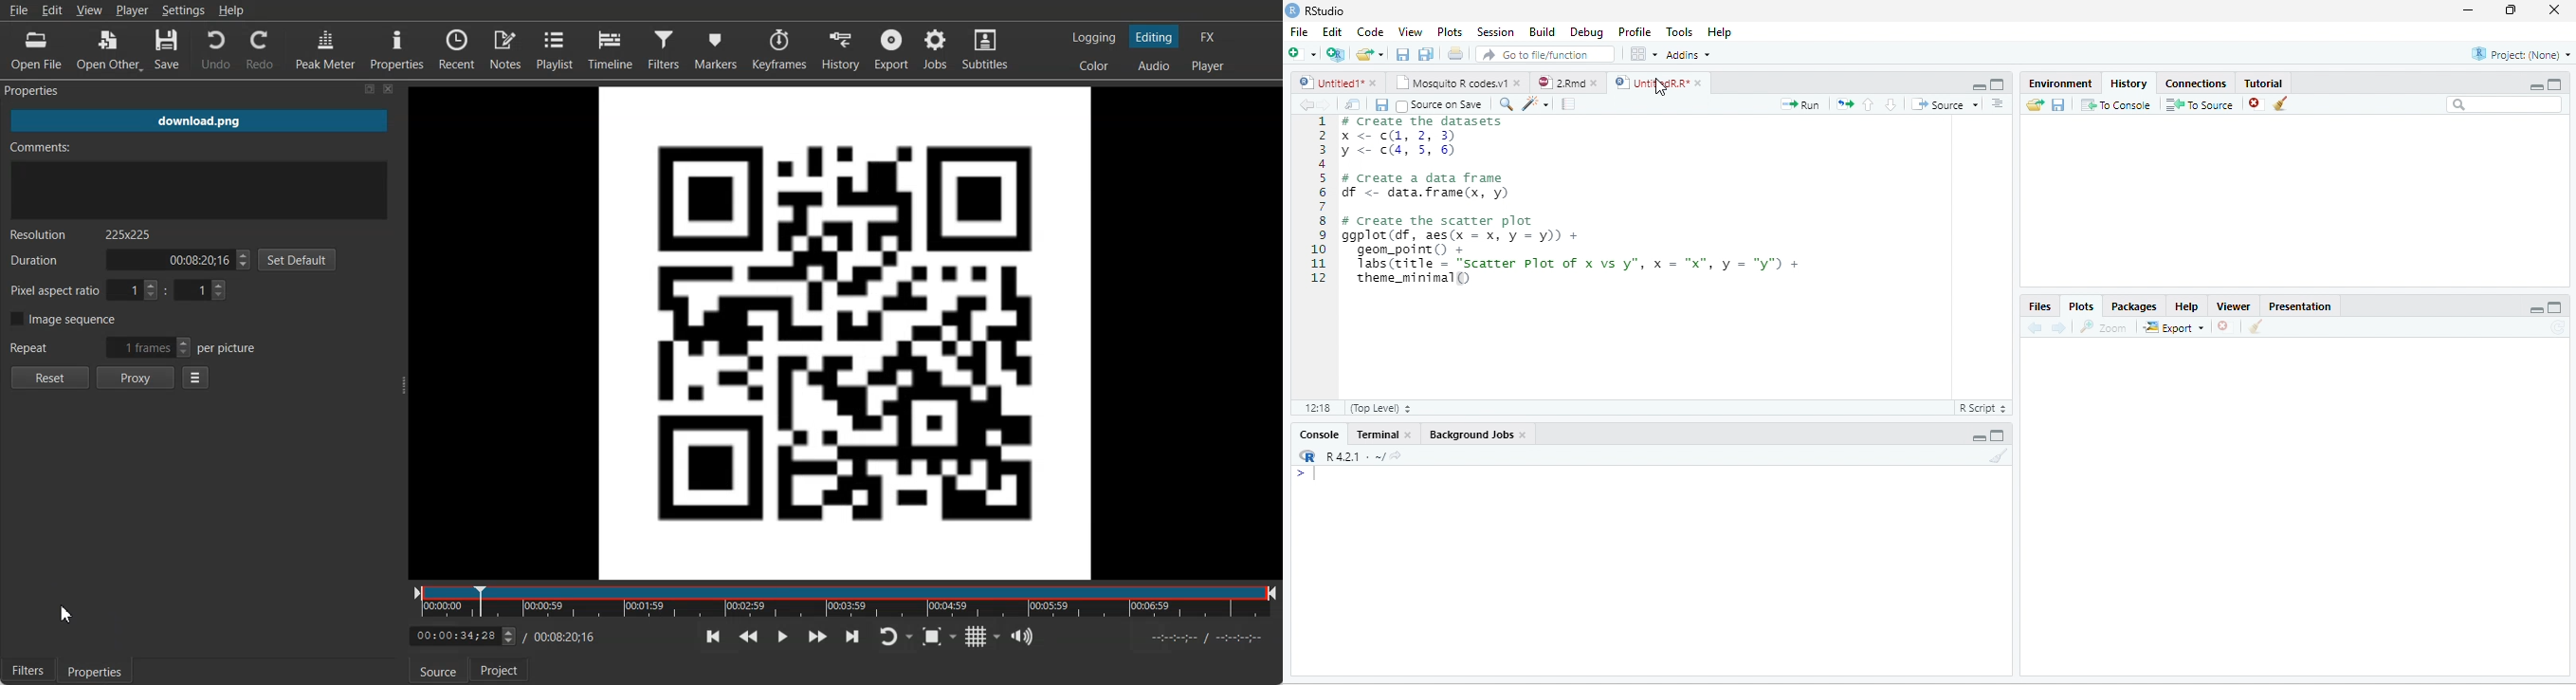 This screenshot has height=700, width=2576. I want to click on Maximize, so click(1999, 84).